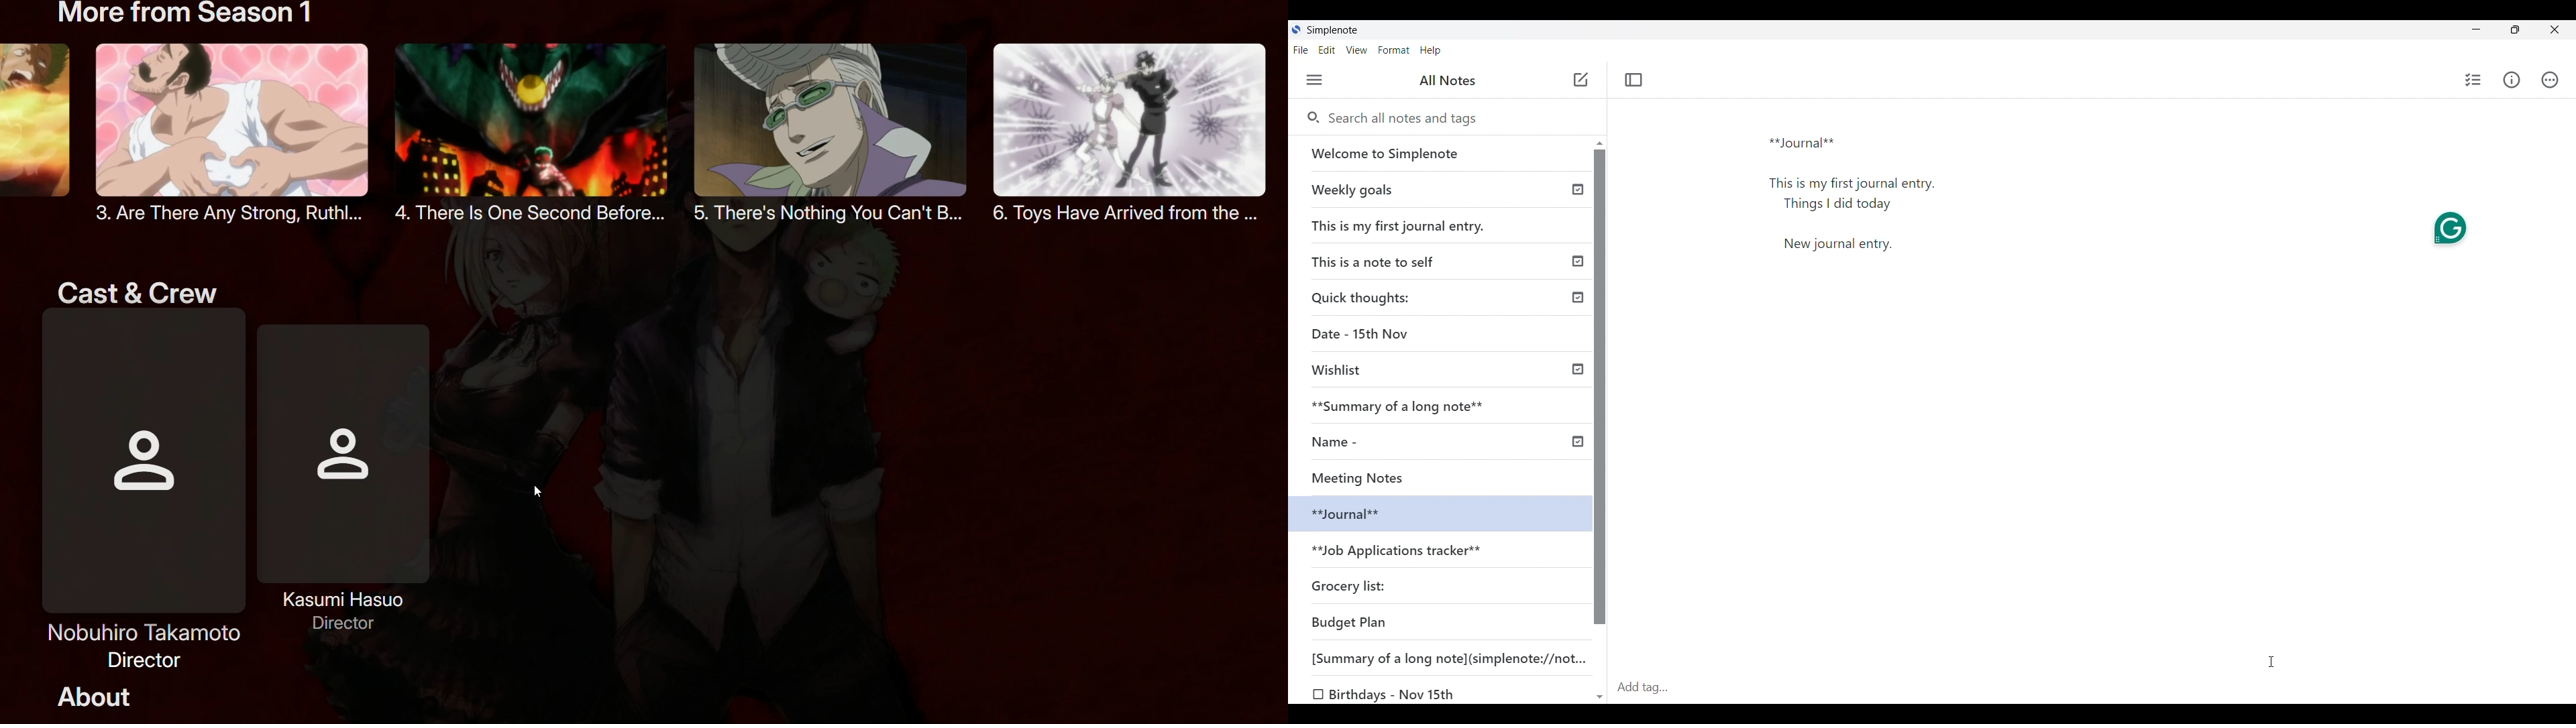  What do you see at coordinates (2450, 229) in the screenshot?
I see `Grammarly extension` at bounding box center [2450, 229].